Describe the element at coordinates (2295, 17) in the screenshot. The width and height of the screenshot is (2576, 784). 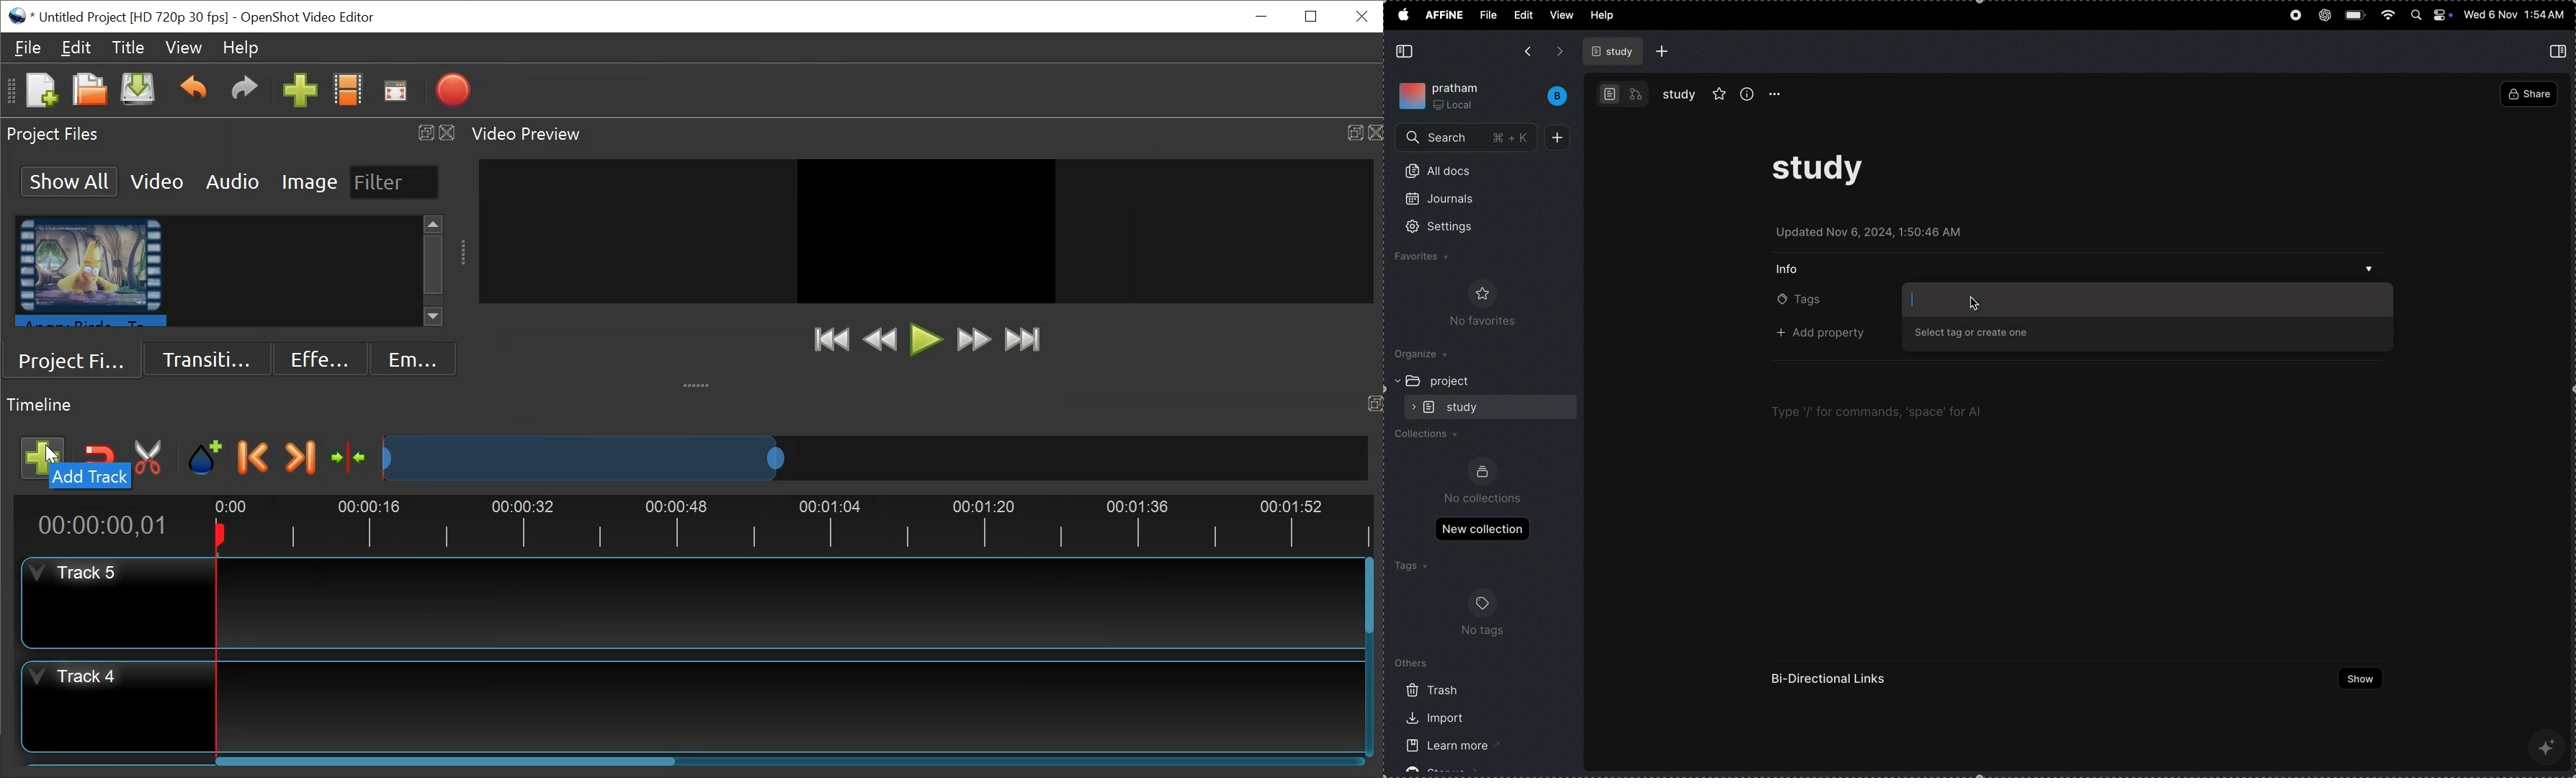
I see `record` at that location.